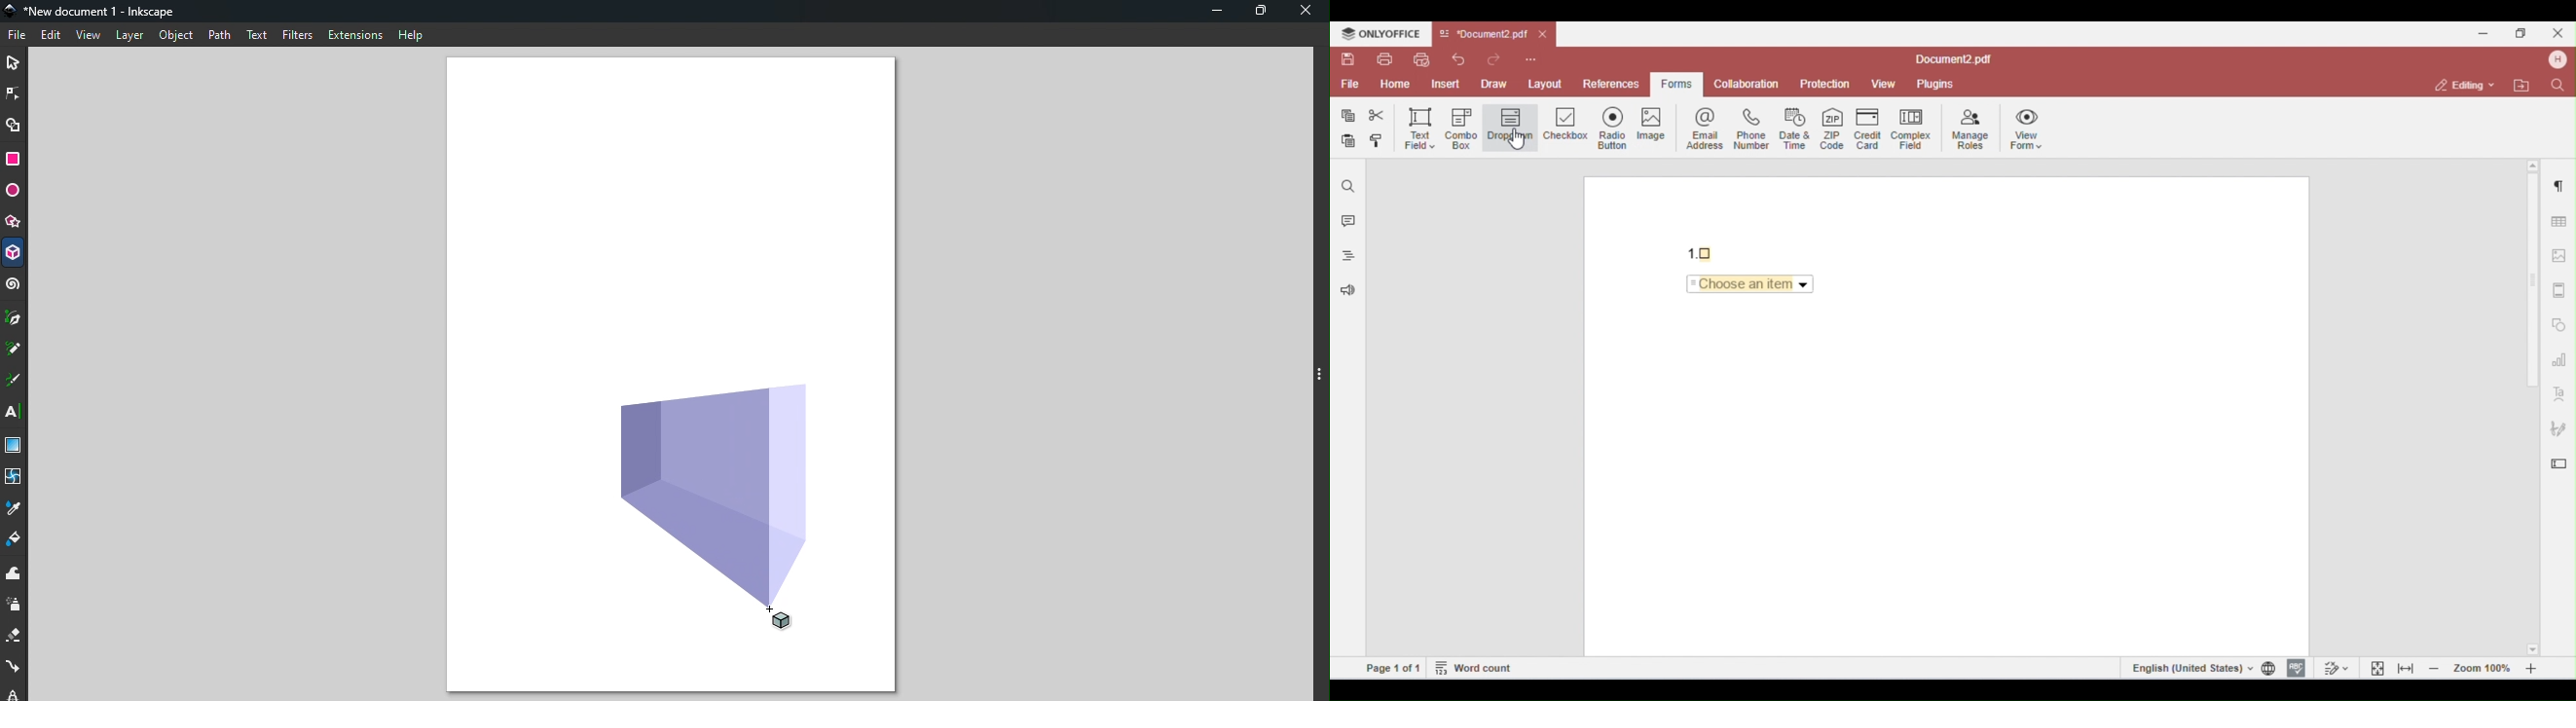  I want to click on Text tool, so click(17, 414).